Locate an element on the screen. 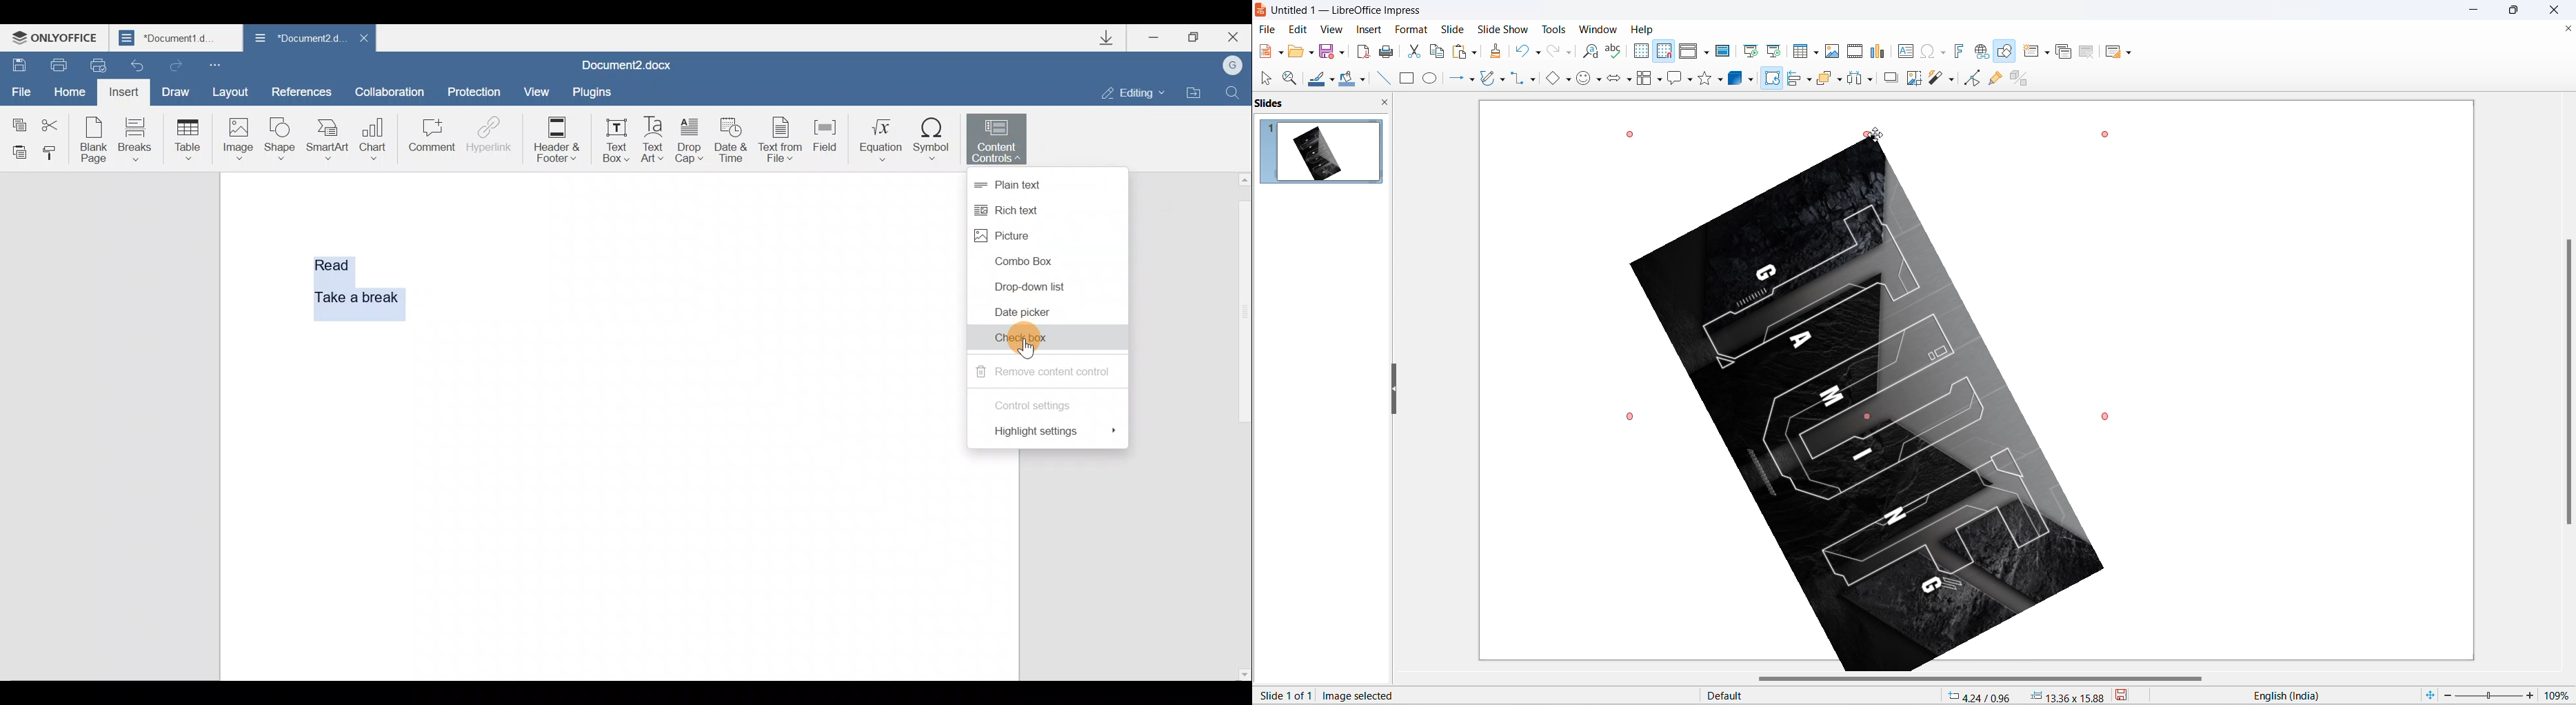  new slide options is located at coordinates (2049, 52).